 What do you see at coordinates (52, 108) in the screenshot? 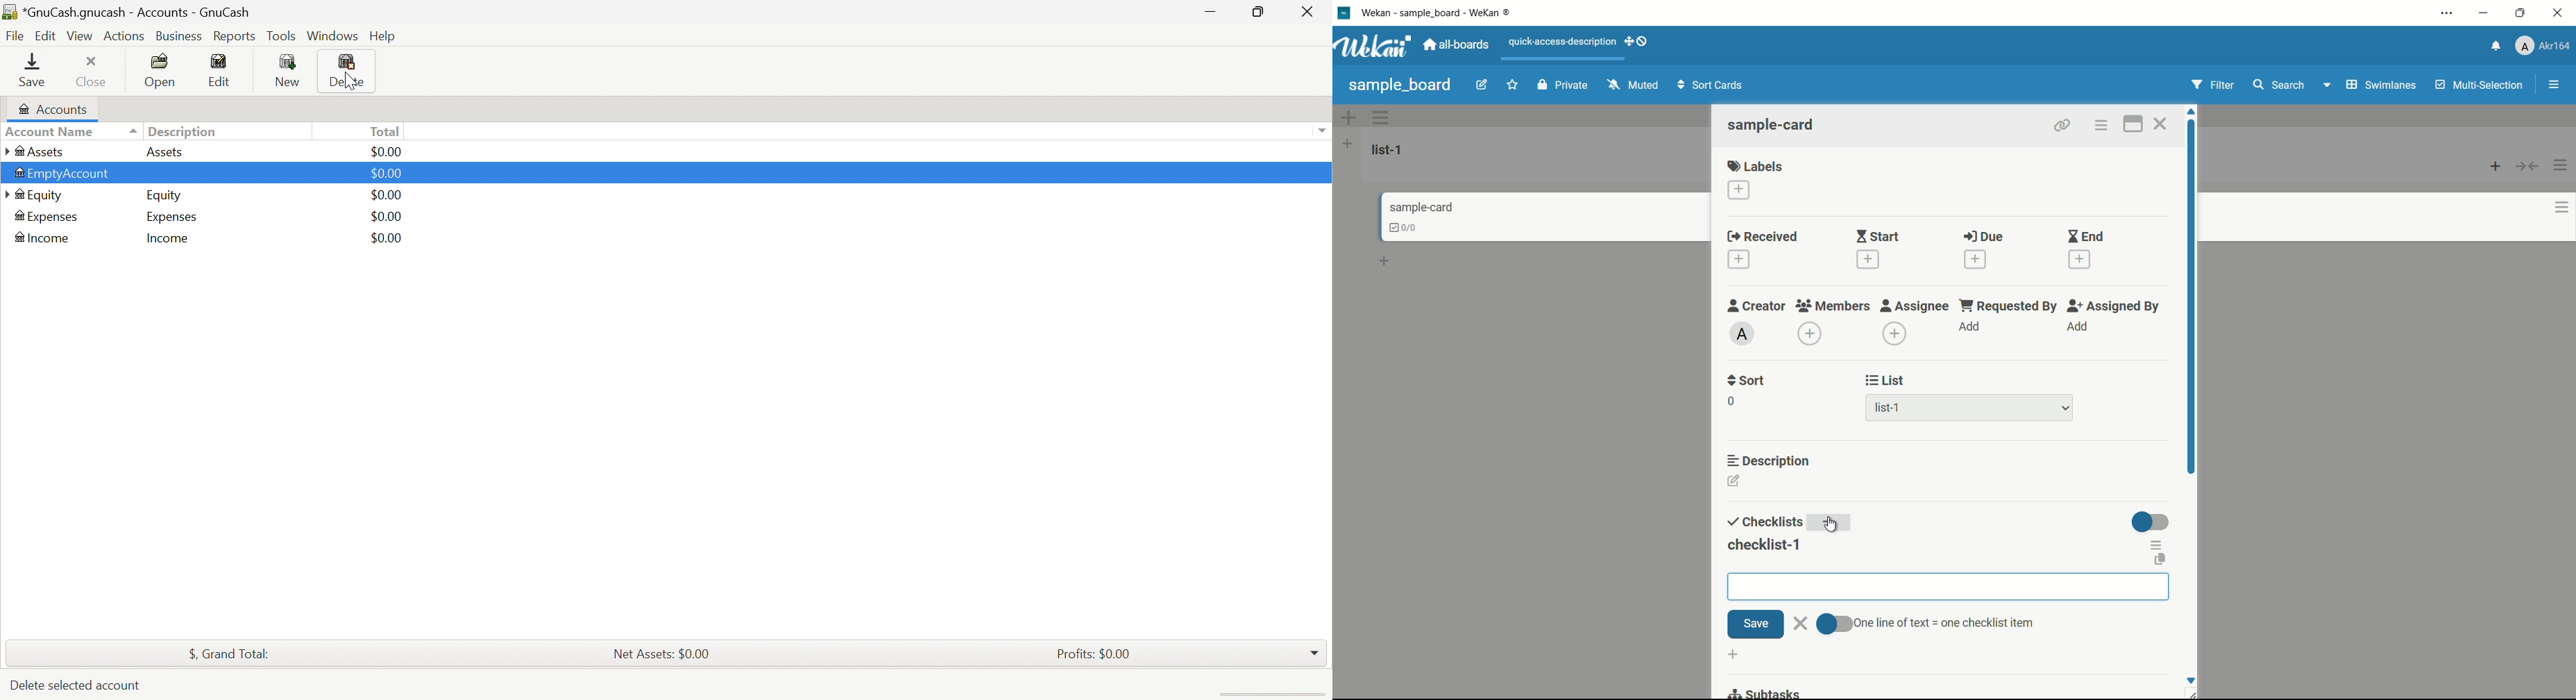
I see `Accounts` at bounding box center [52, 108].